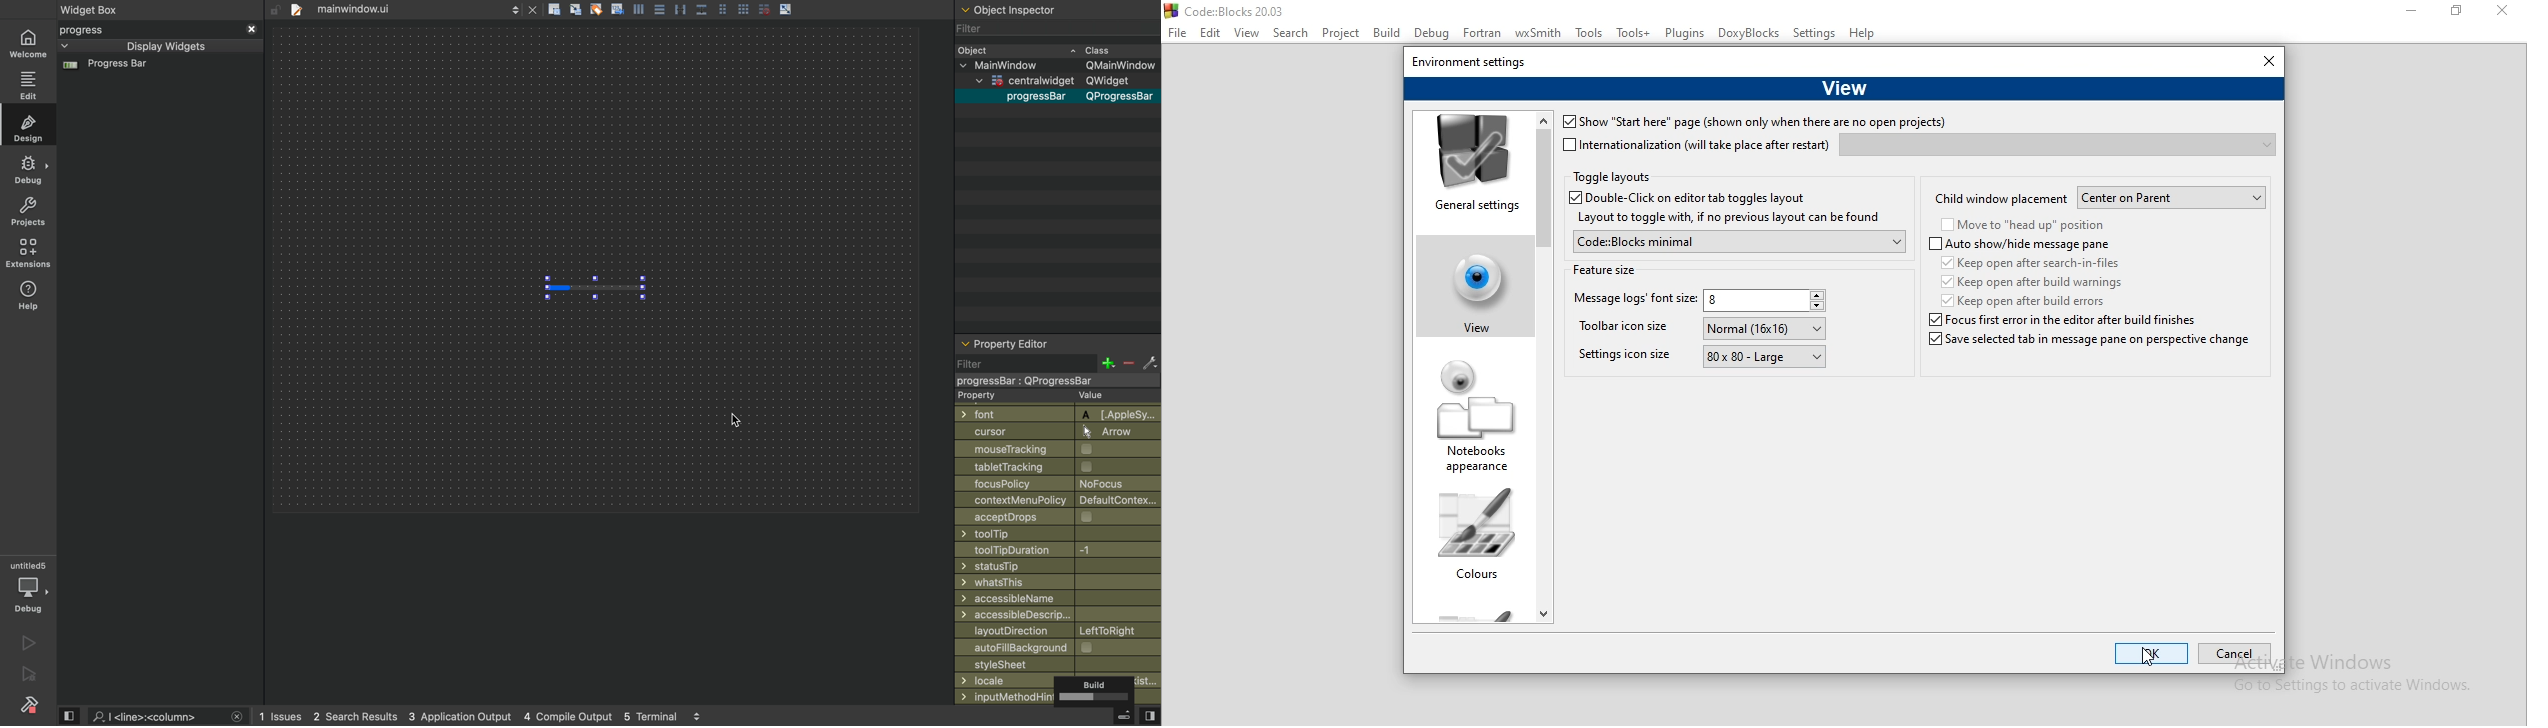 Image resolution: width=2548 pixels, height=728 pixels. Describe the element at coordinates (1049, 534) in the screenshot. I see `tooltip` at that location.